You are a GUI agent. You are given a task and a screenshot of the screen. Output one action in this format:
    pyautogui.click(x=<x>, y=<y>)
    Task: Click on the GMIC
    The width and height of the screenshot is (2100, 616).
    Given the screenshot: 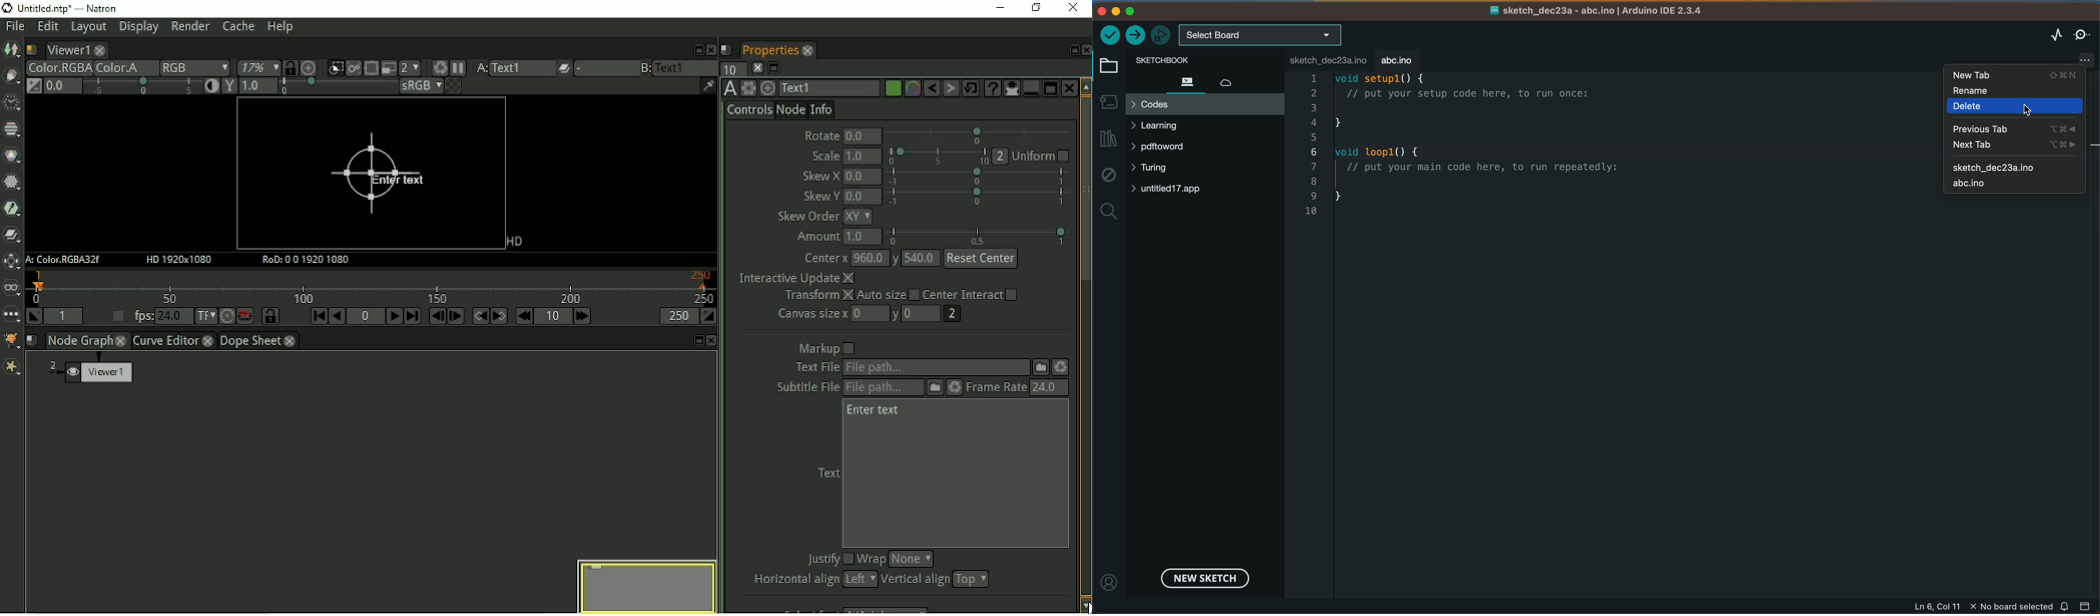 What is the action you would take?
    pyautogui.click(x=12, y=340)
    